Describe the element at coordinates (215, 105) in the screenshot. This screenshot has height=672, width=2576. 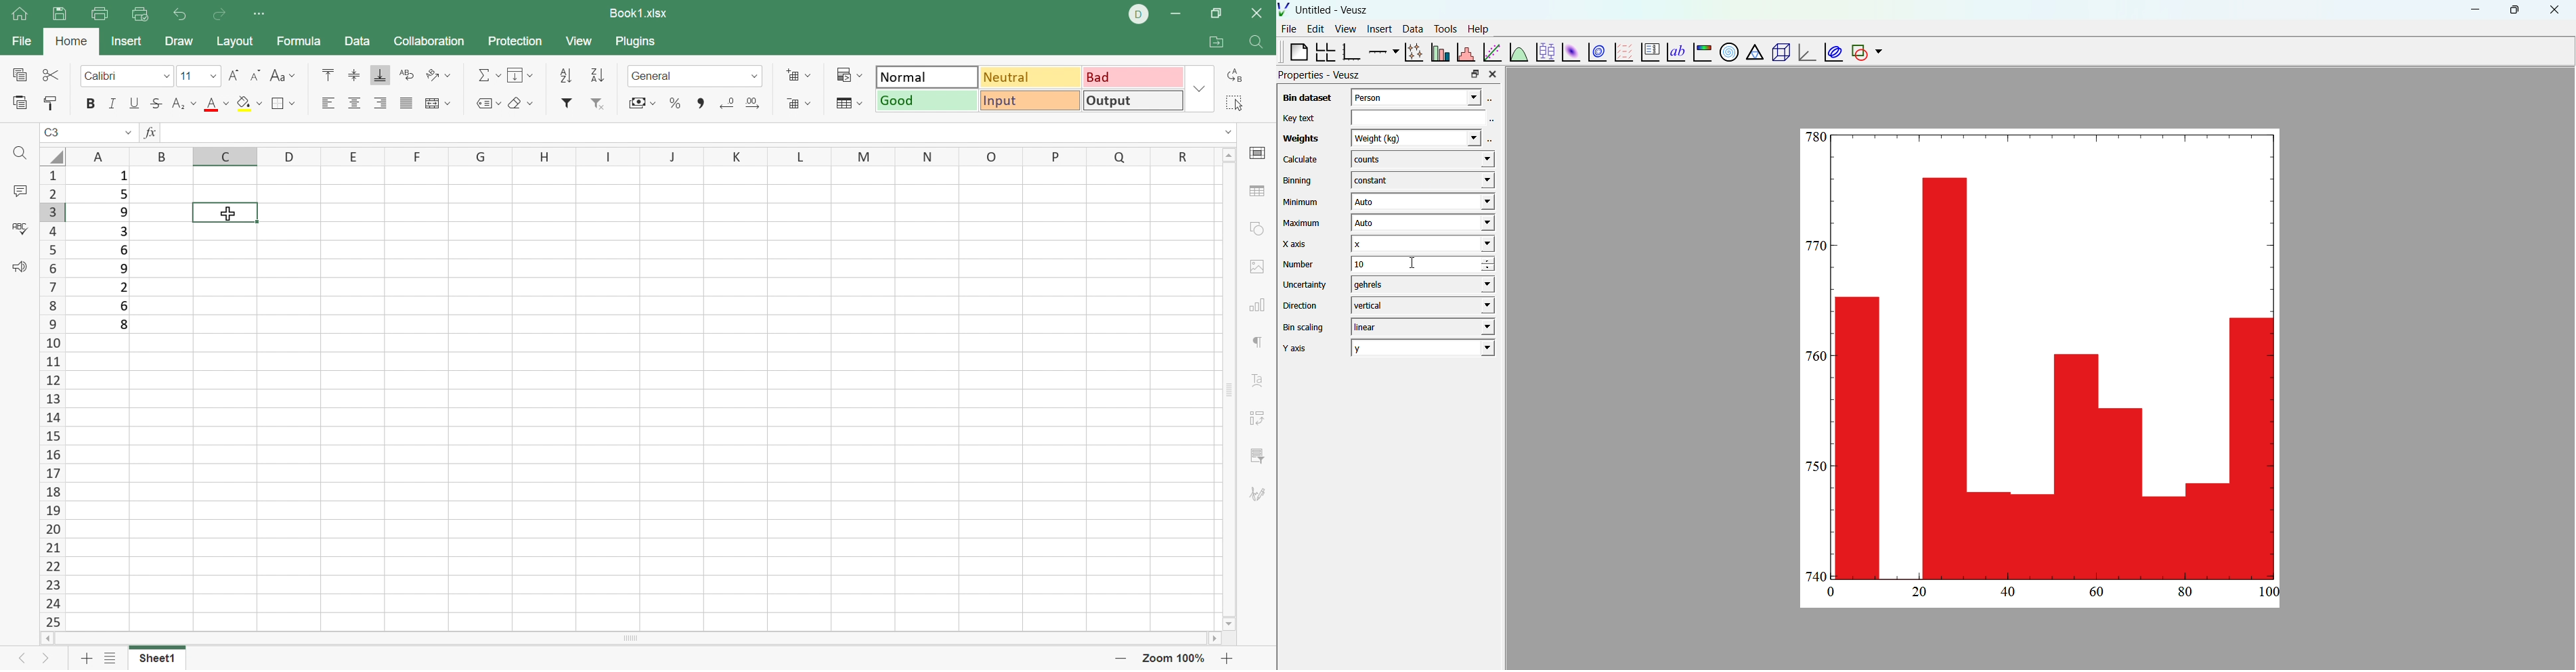
I see `Align top` at that location.